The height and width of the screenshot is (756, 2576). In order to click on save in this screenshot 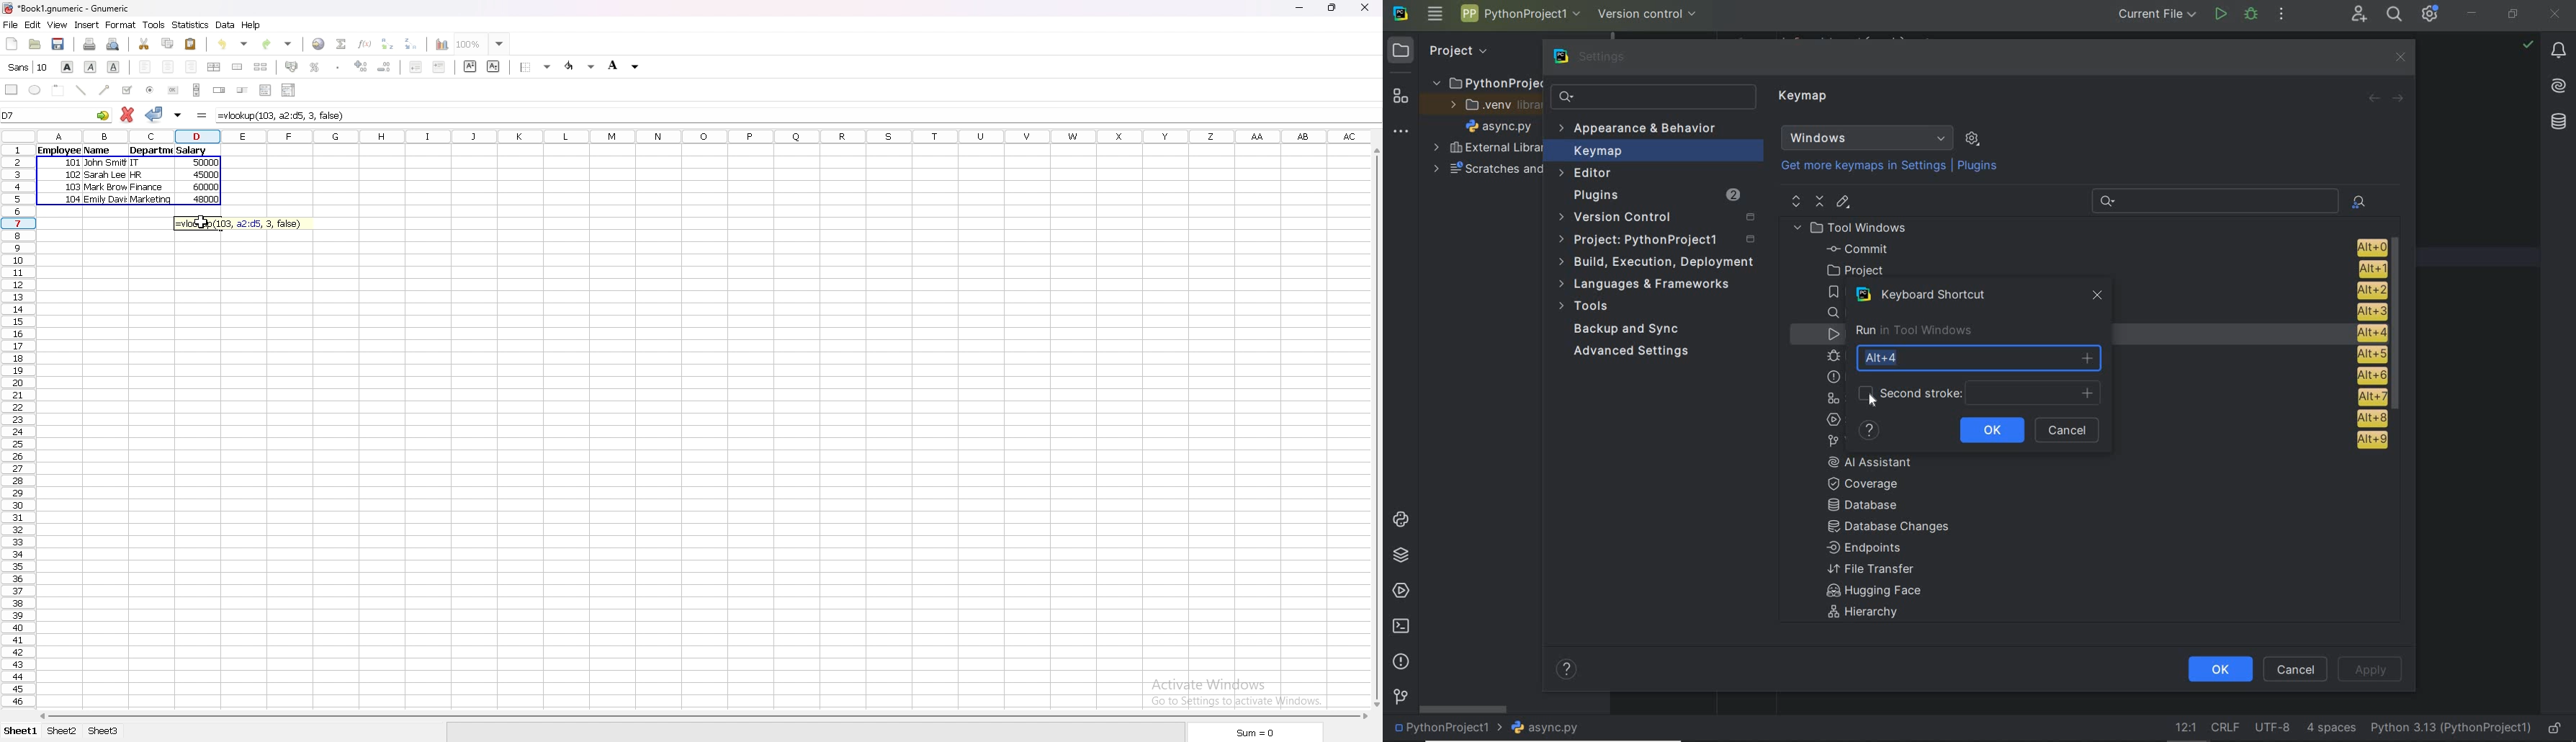, I will do `click(58, 45)`.